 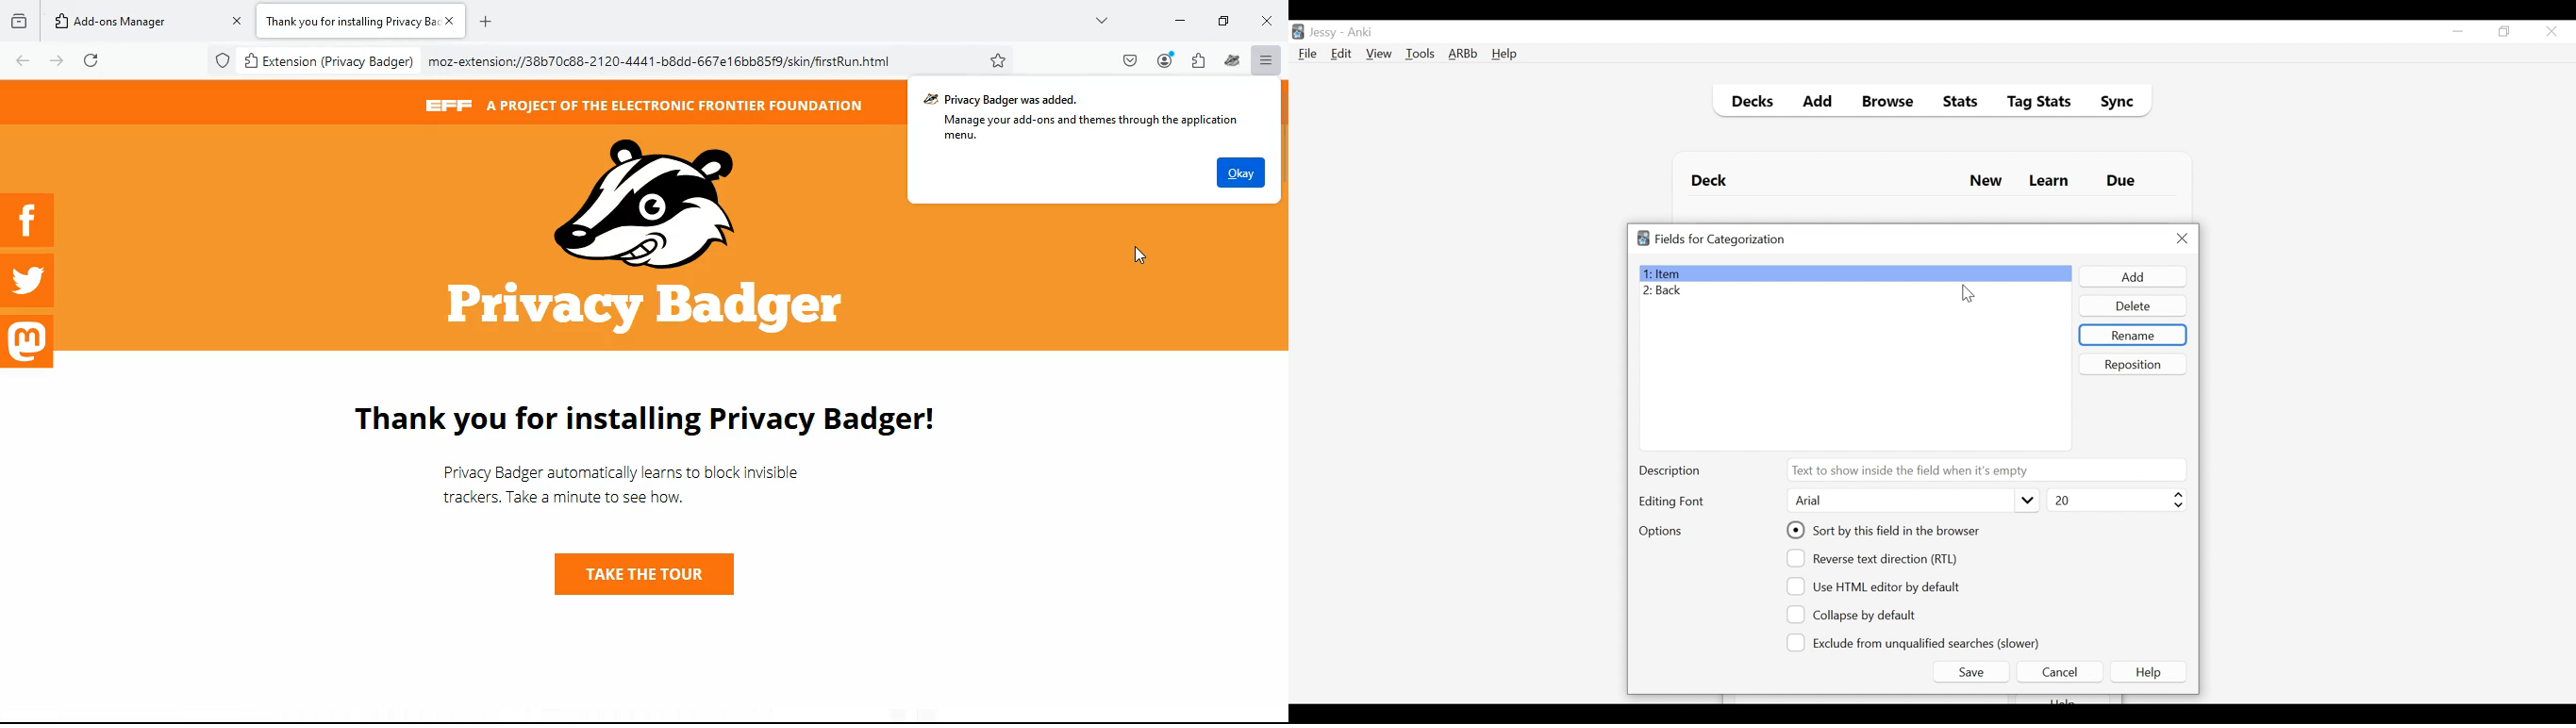 I want to click on File, so click(x=1308, y=55).